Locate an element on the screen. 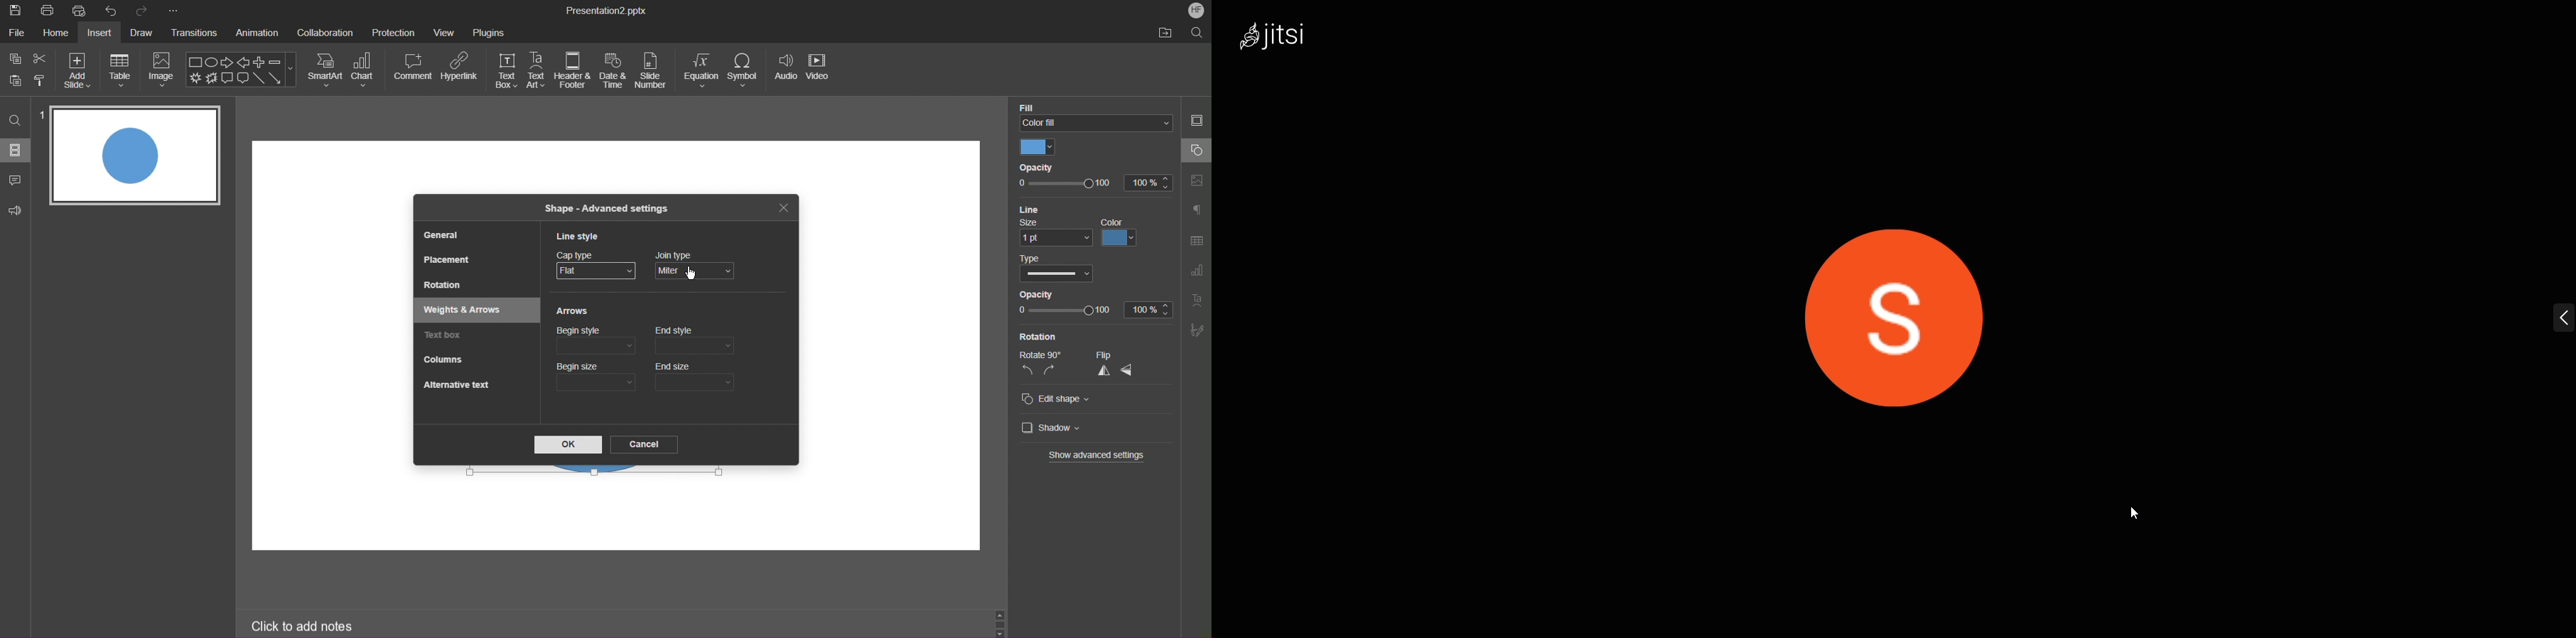 The width and height of the screenshot is (2576, 644). Hyperlink is located at coordinates (459, 67).